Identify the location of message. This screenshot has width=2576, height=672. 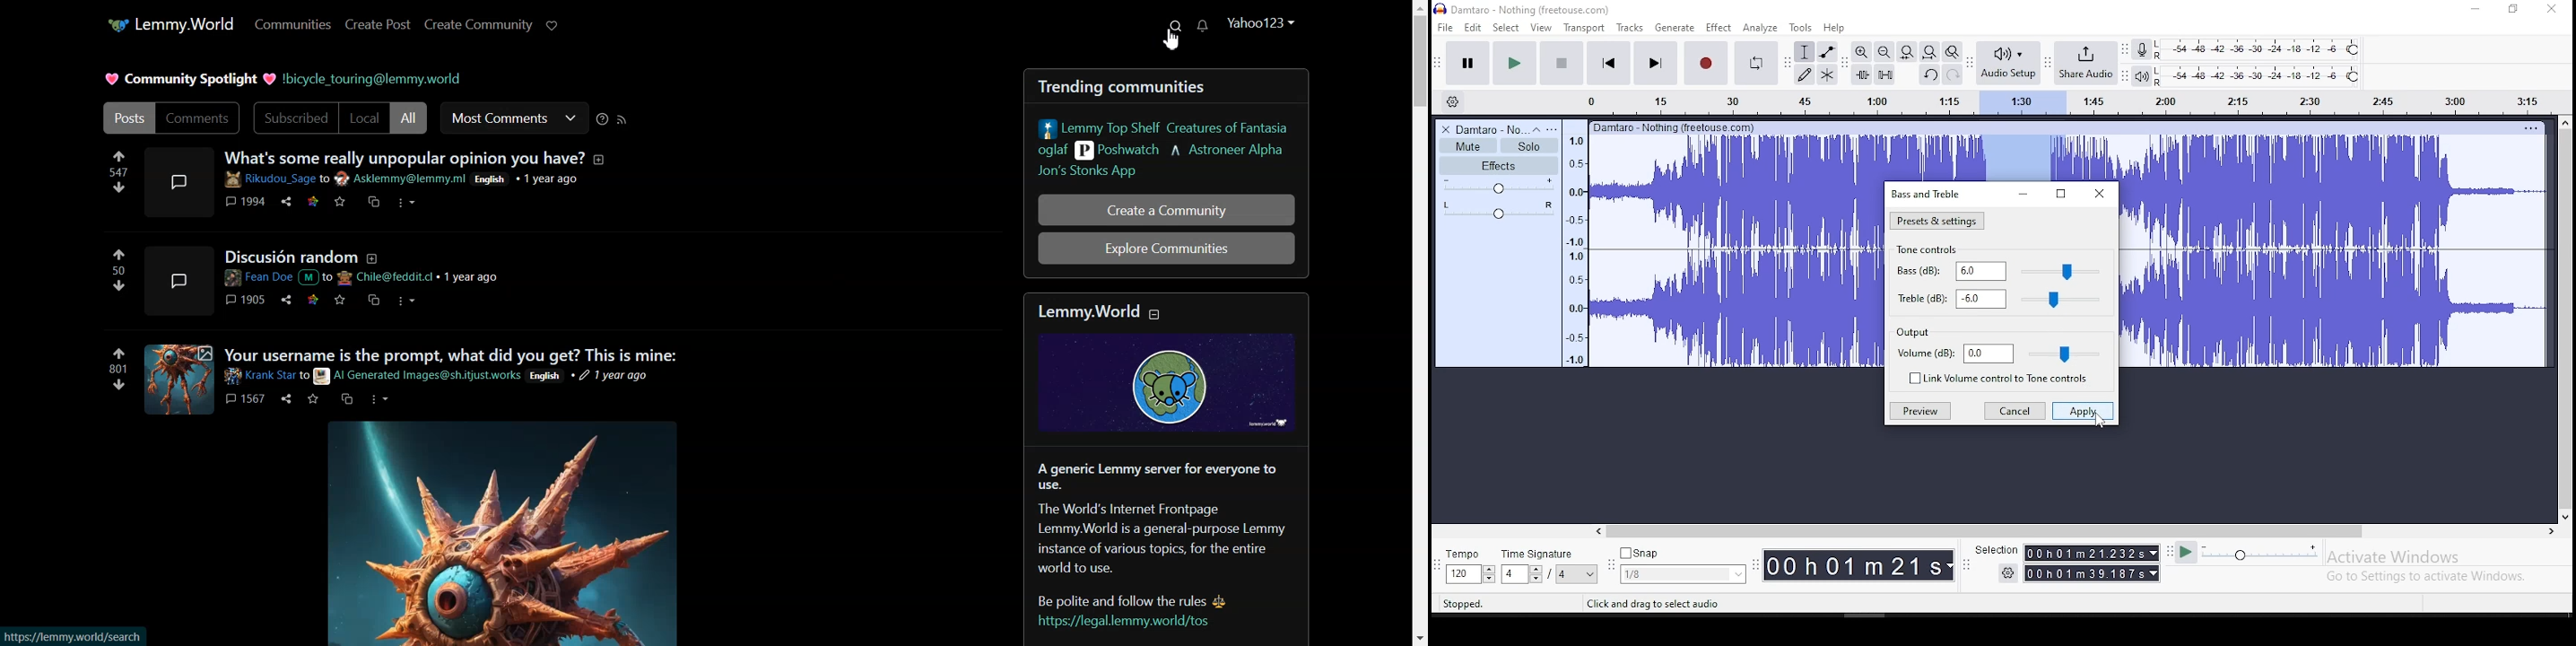
(372, 202).